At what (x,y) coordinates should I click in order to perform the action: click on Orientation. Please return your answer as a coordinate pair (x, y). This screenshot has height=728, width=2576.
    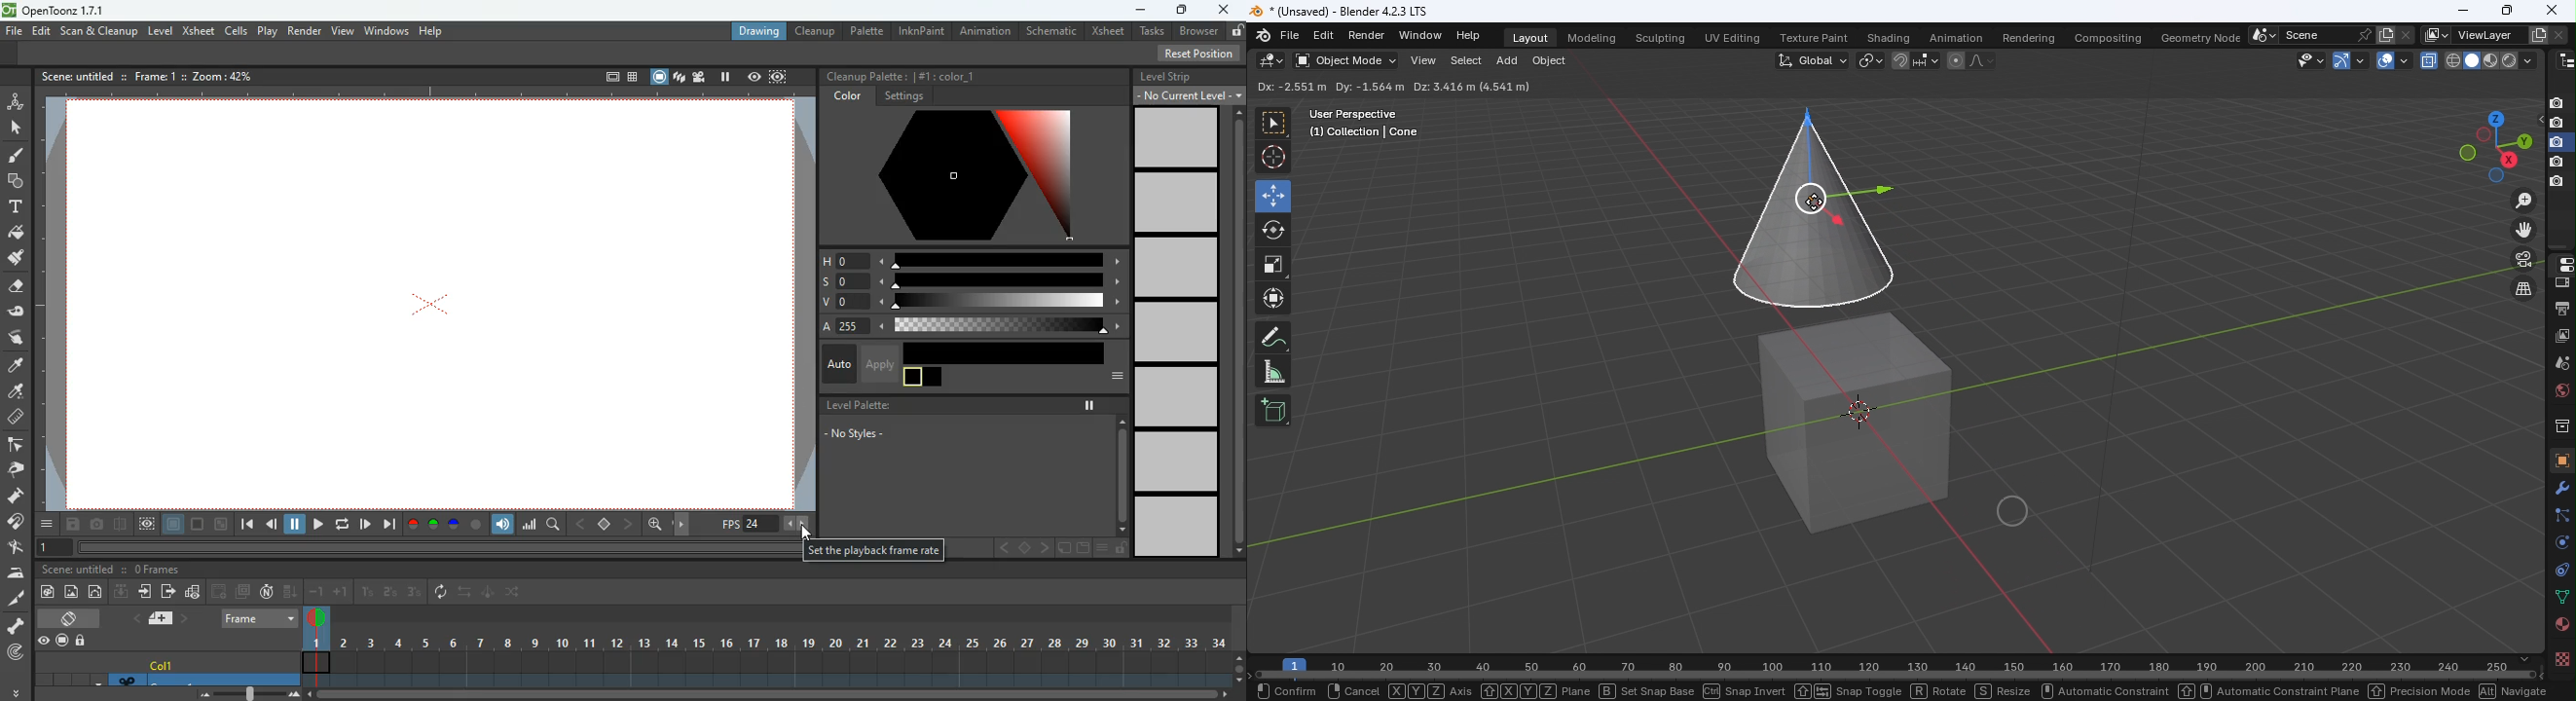
    Looking at the image, I should click on (1281, 87).